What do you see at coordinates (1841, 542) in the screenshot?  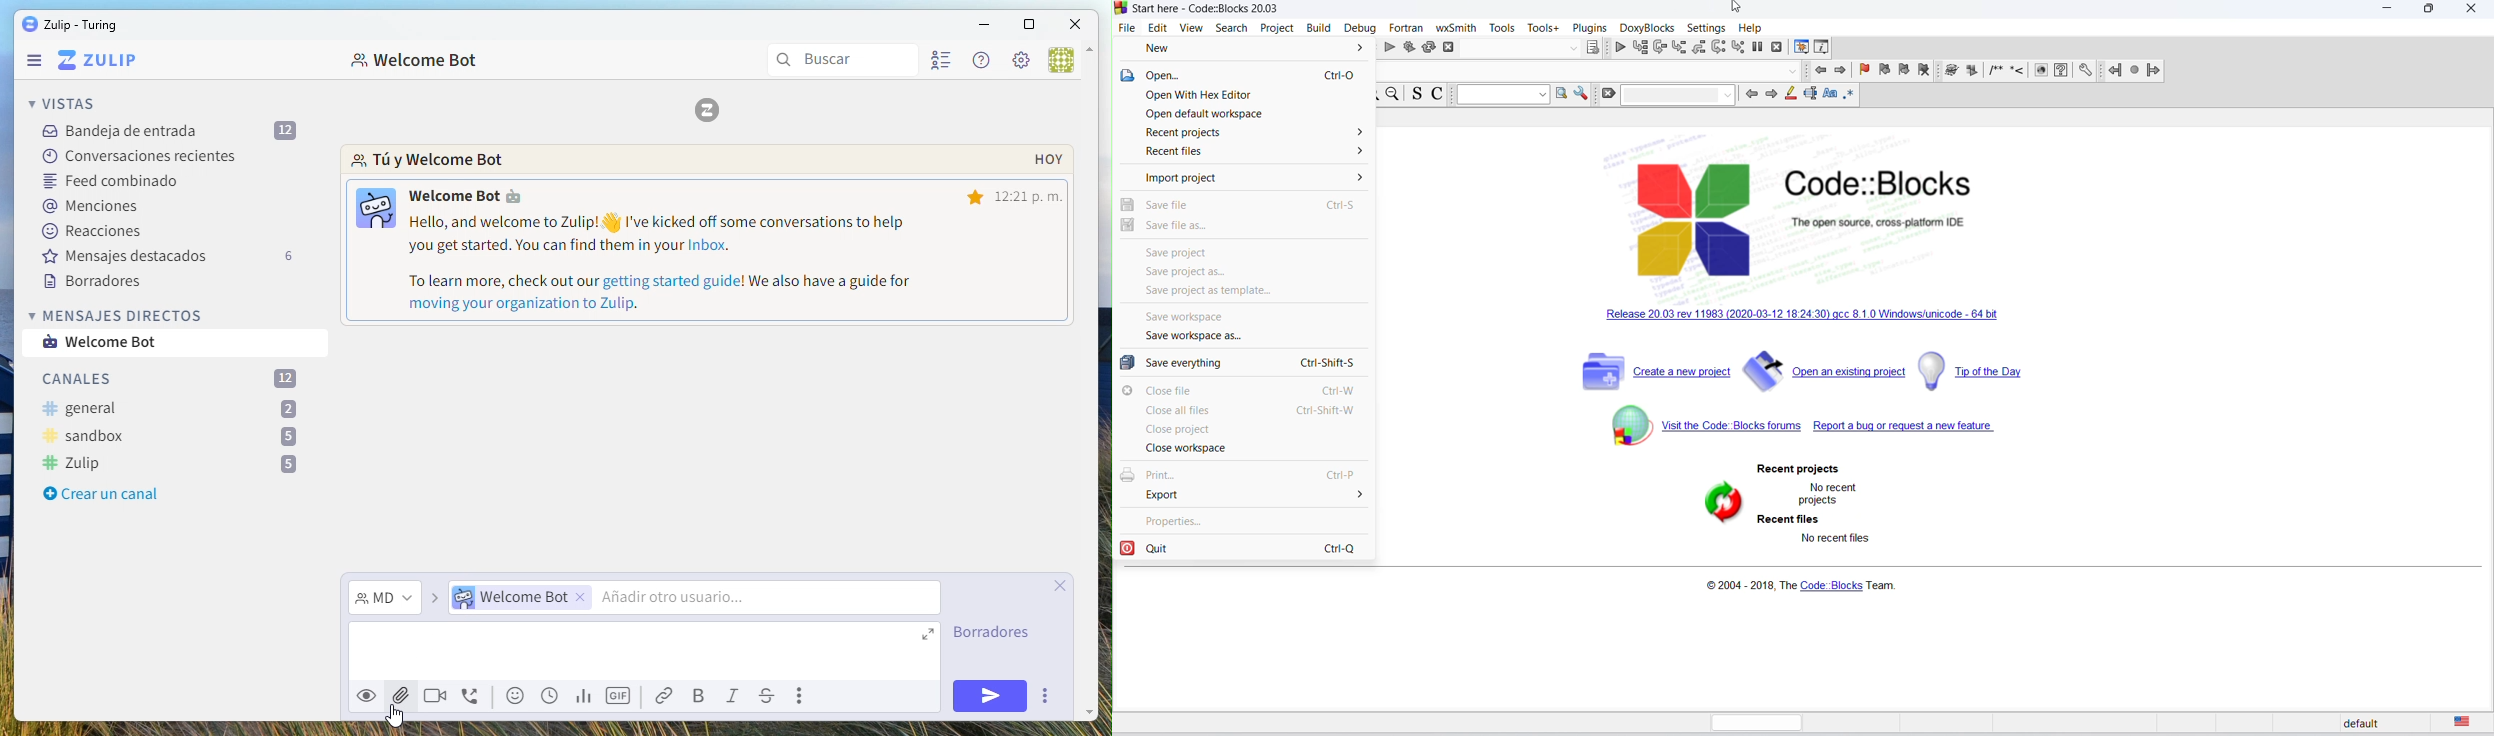 I see `no recent files` at bounding box center [1841, 542].